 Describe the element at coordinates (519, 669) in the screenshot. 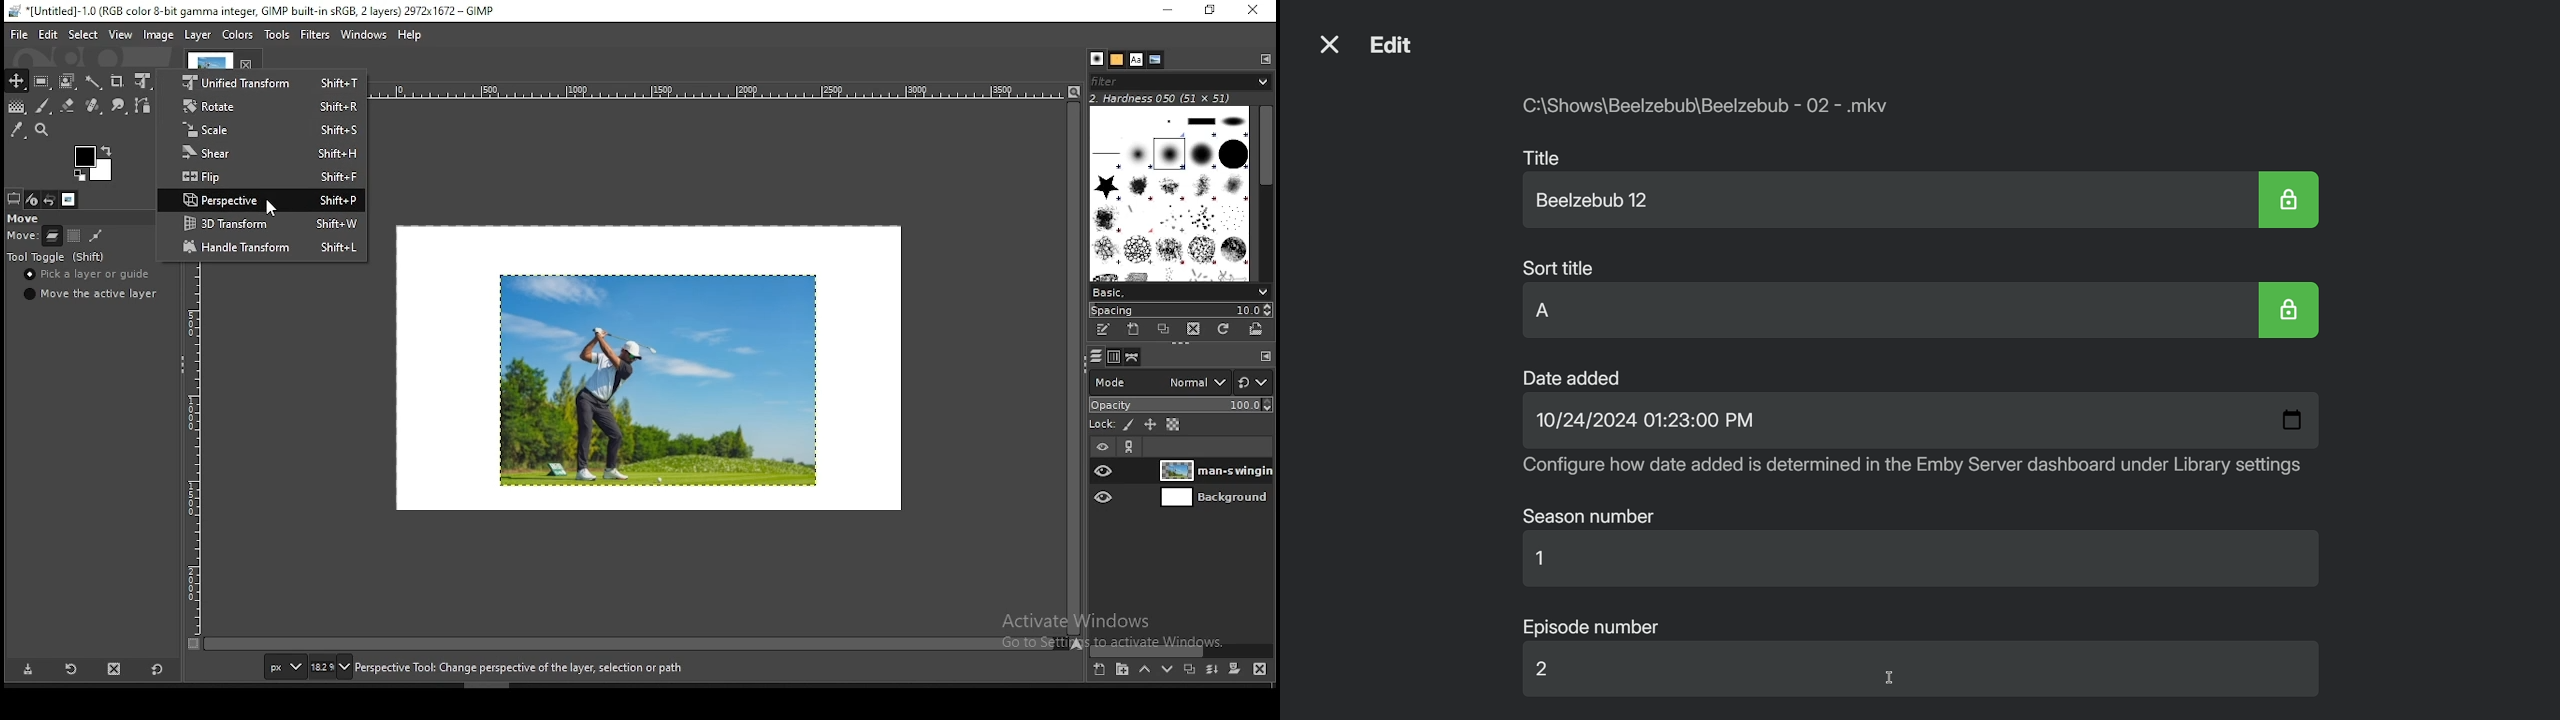

I see `perspective tool: change perspective of the layer, selection or path` at that location.